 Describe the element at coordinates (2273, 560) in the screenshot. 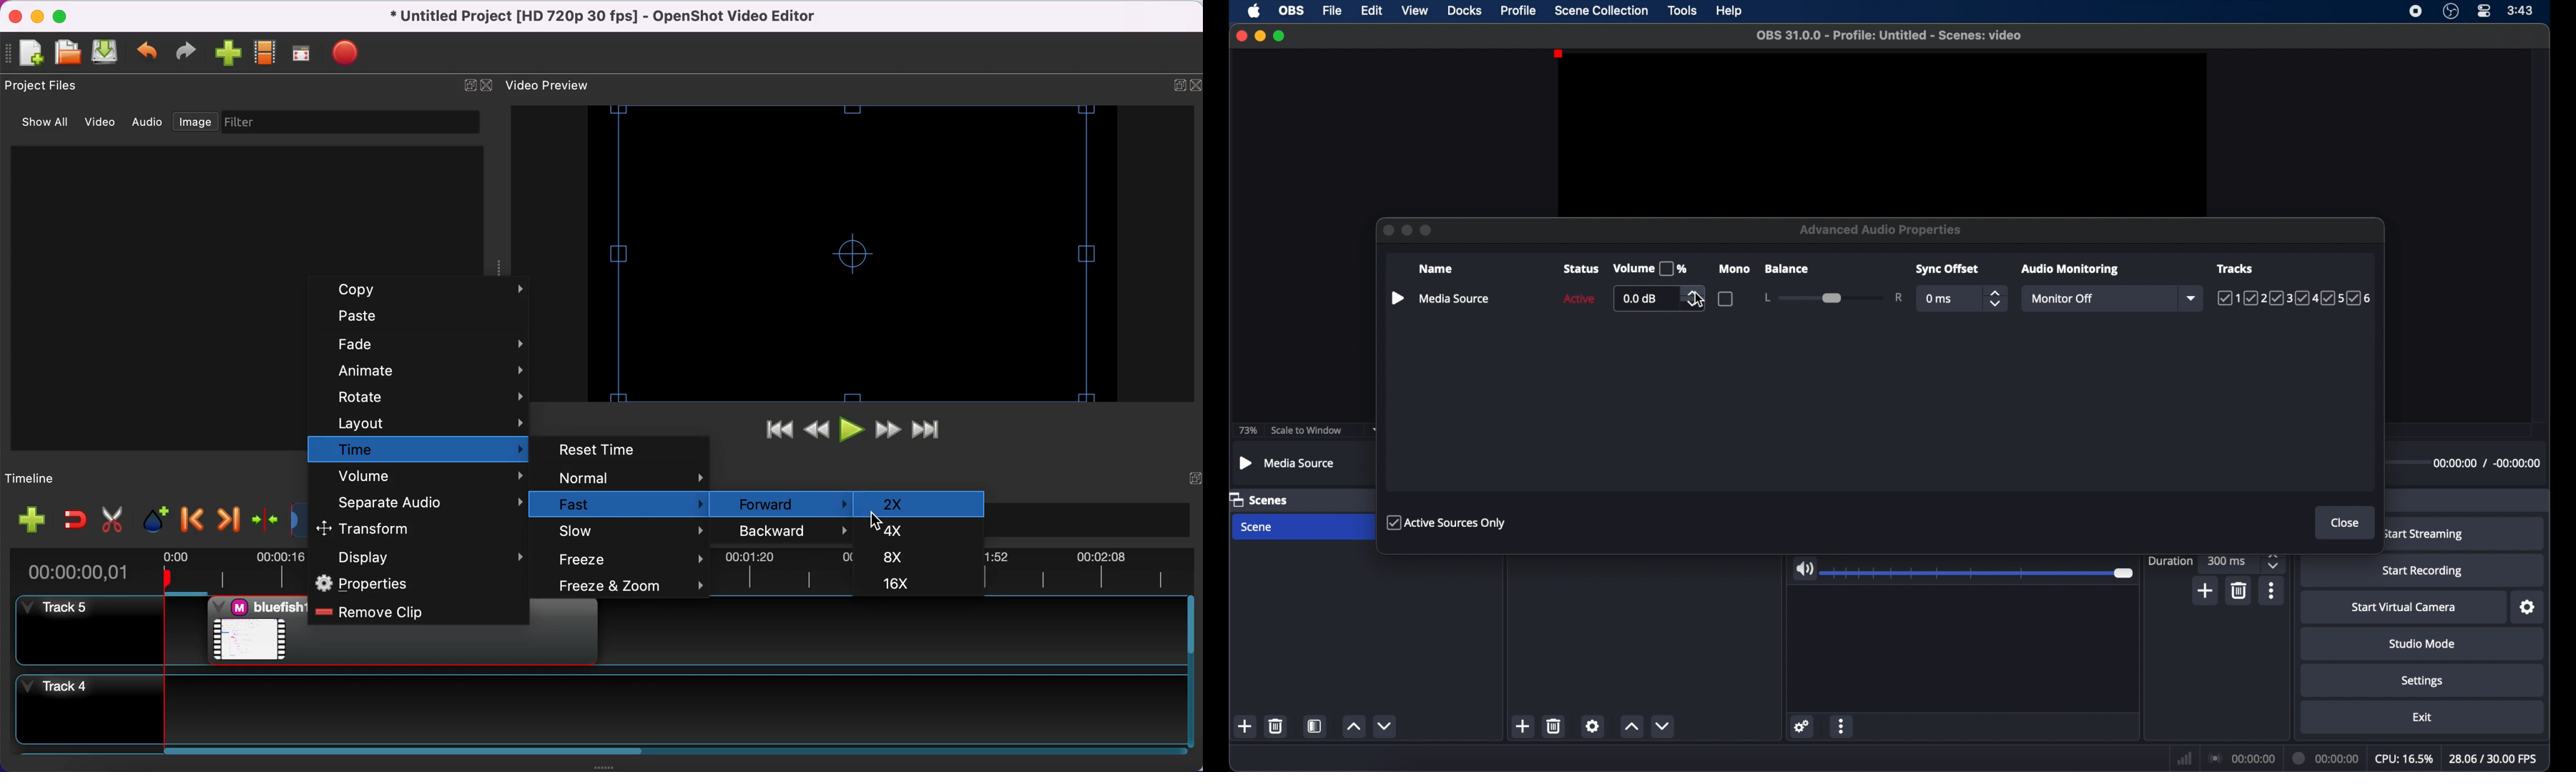

I see `stepper buttons` at that location.